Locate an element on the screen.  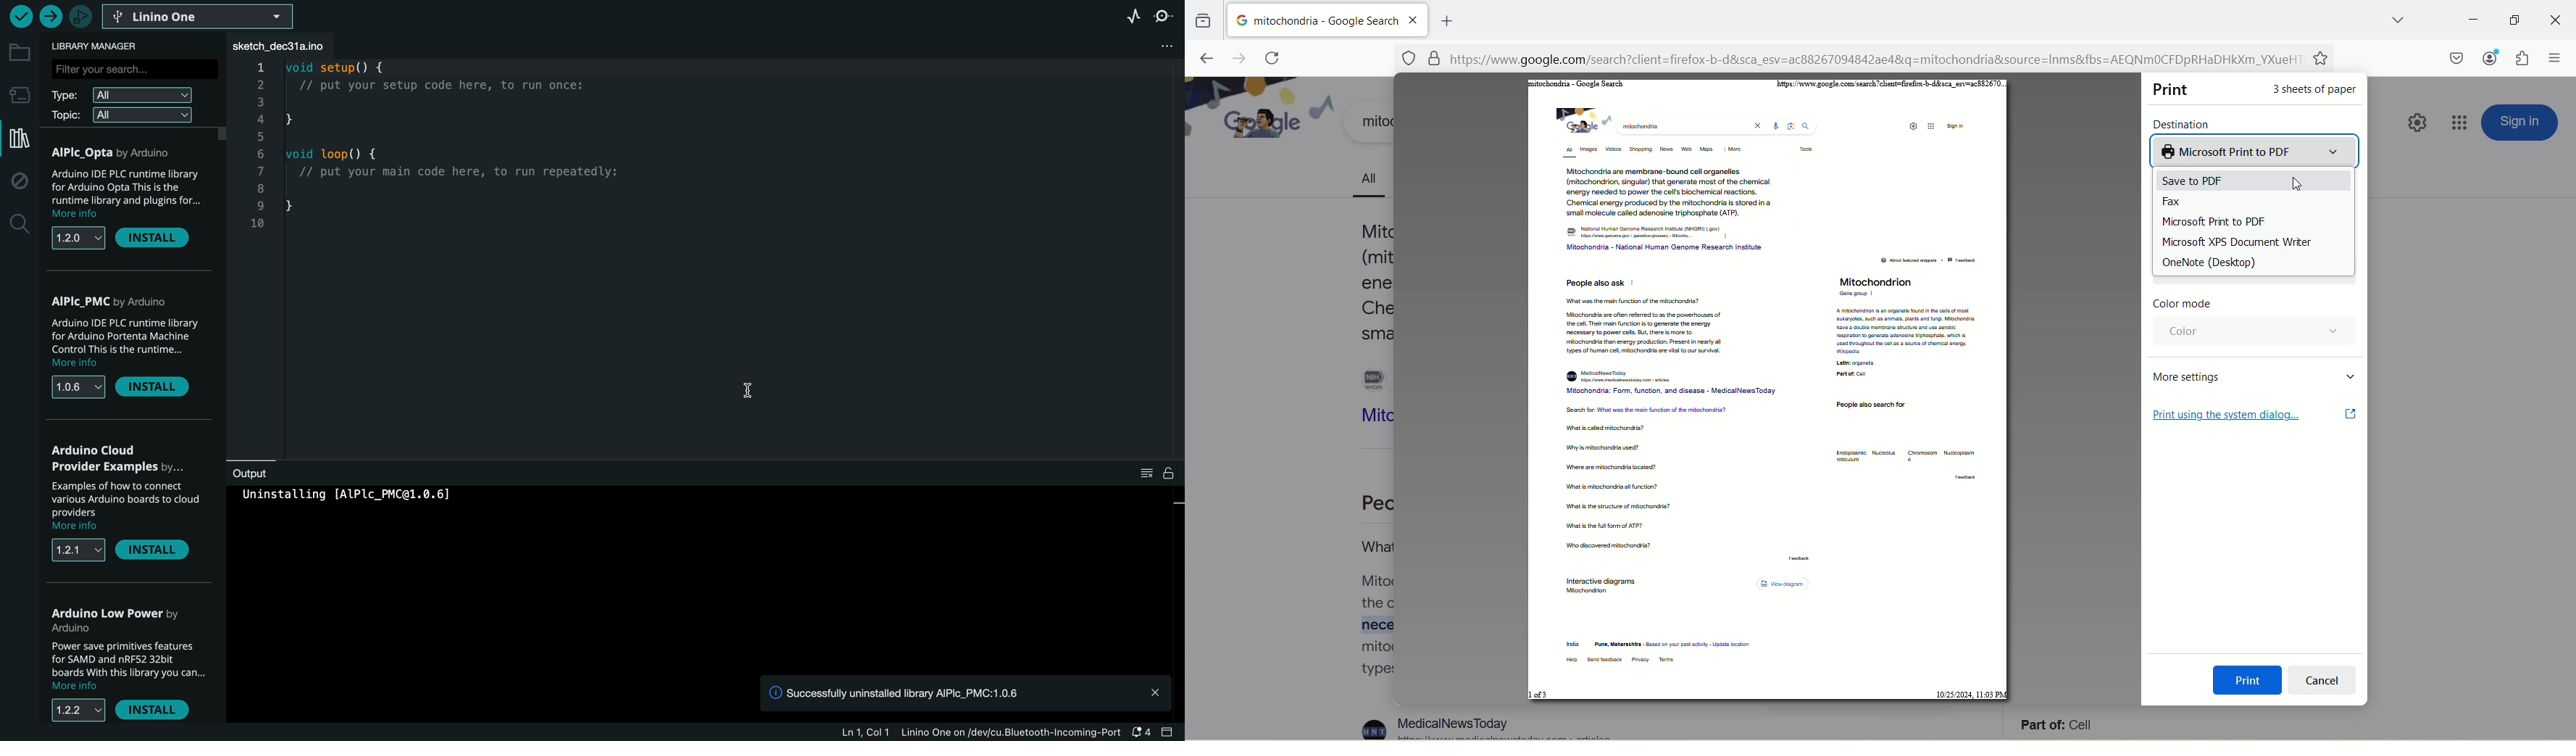
Microsoft Print to PDF is located at coordinates (2254, 220).